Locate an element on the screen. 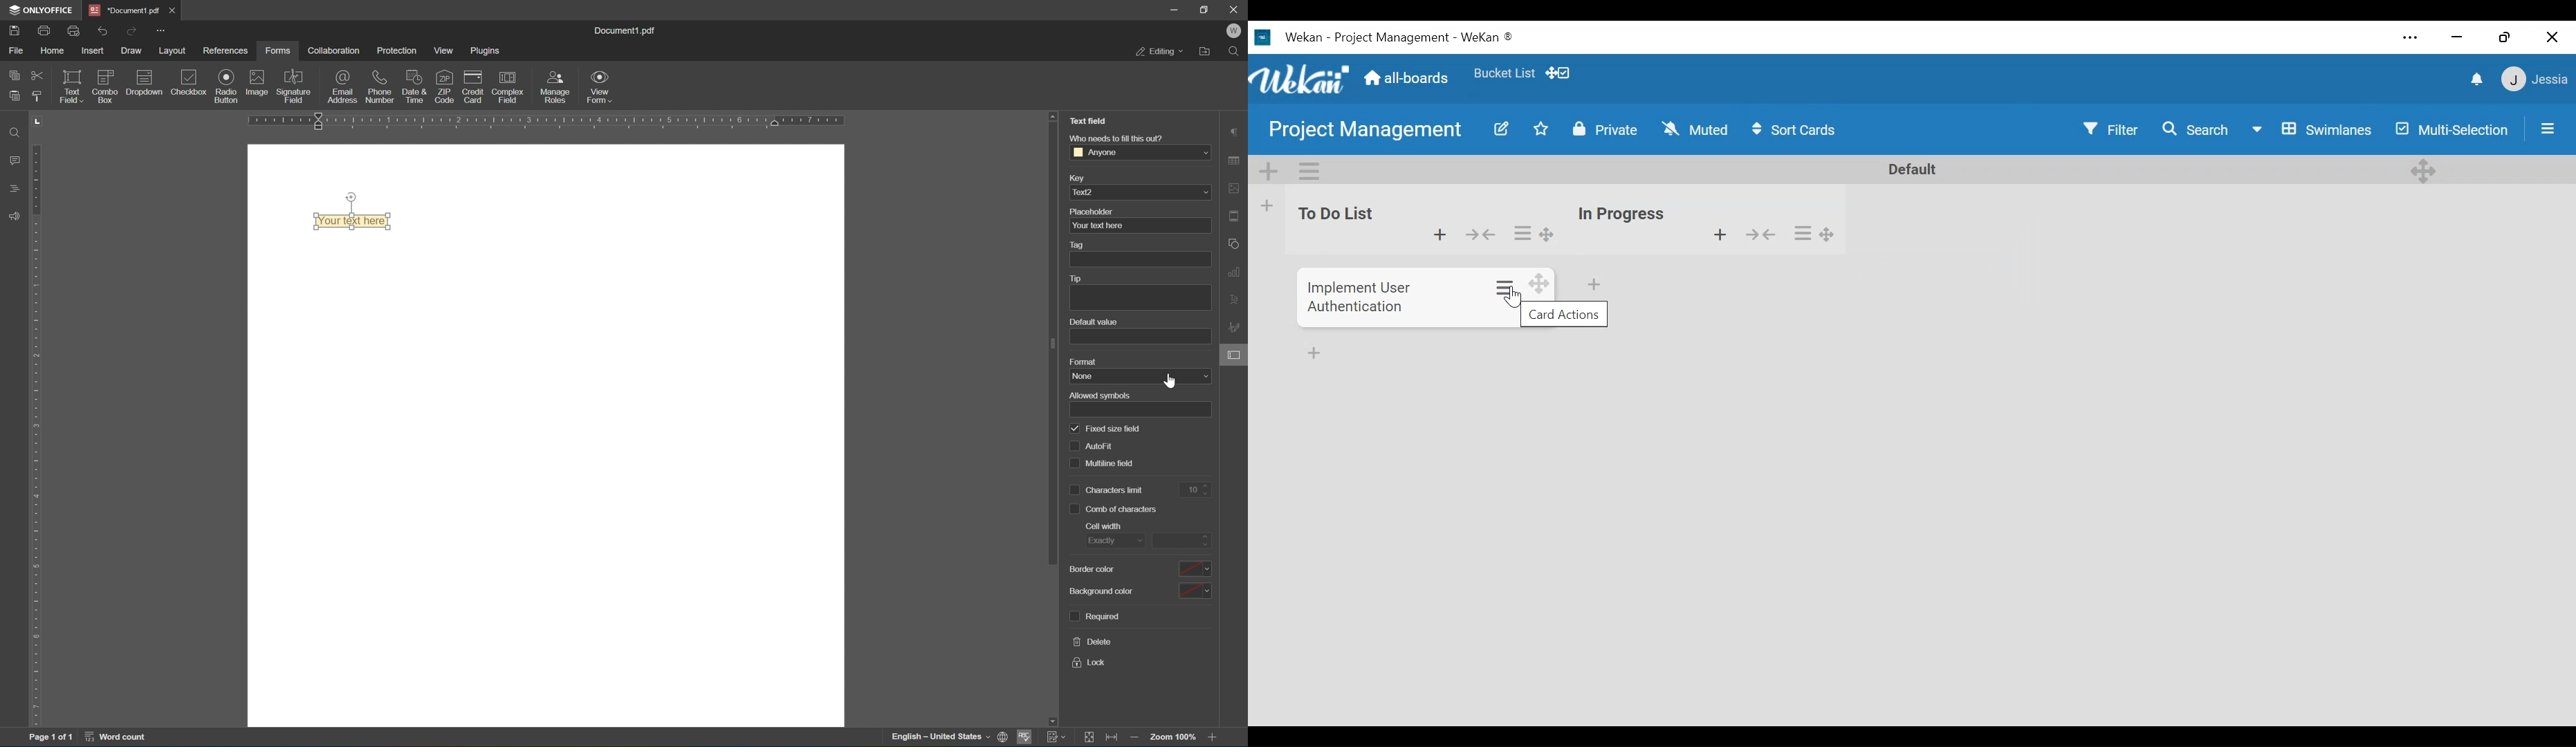 Image resolution: width=2576 pixels, height=756 pixels. date & time is located at coordinates (414, 85).